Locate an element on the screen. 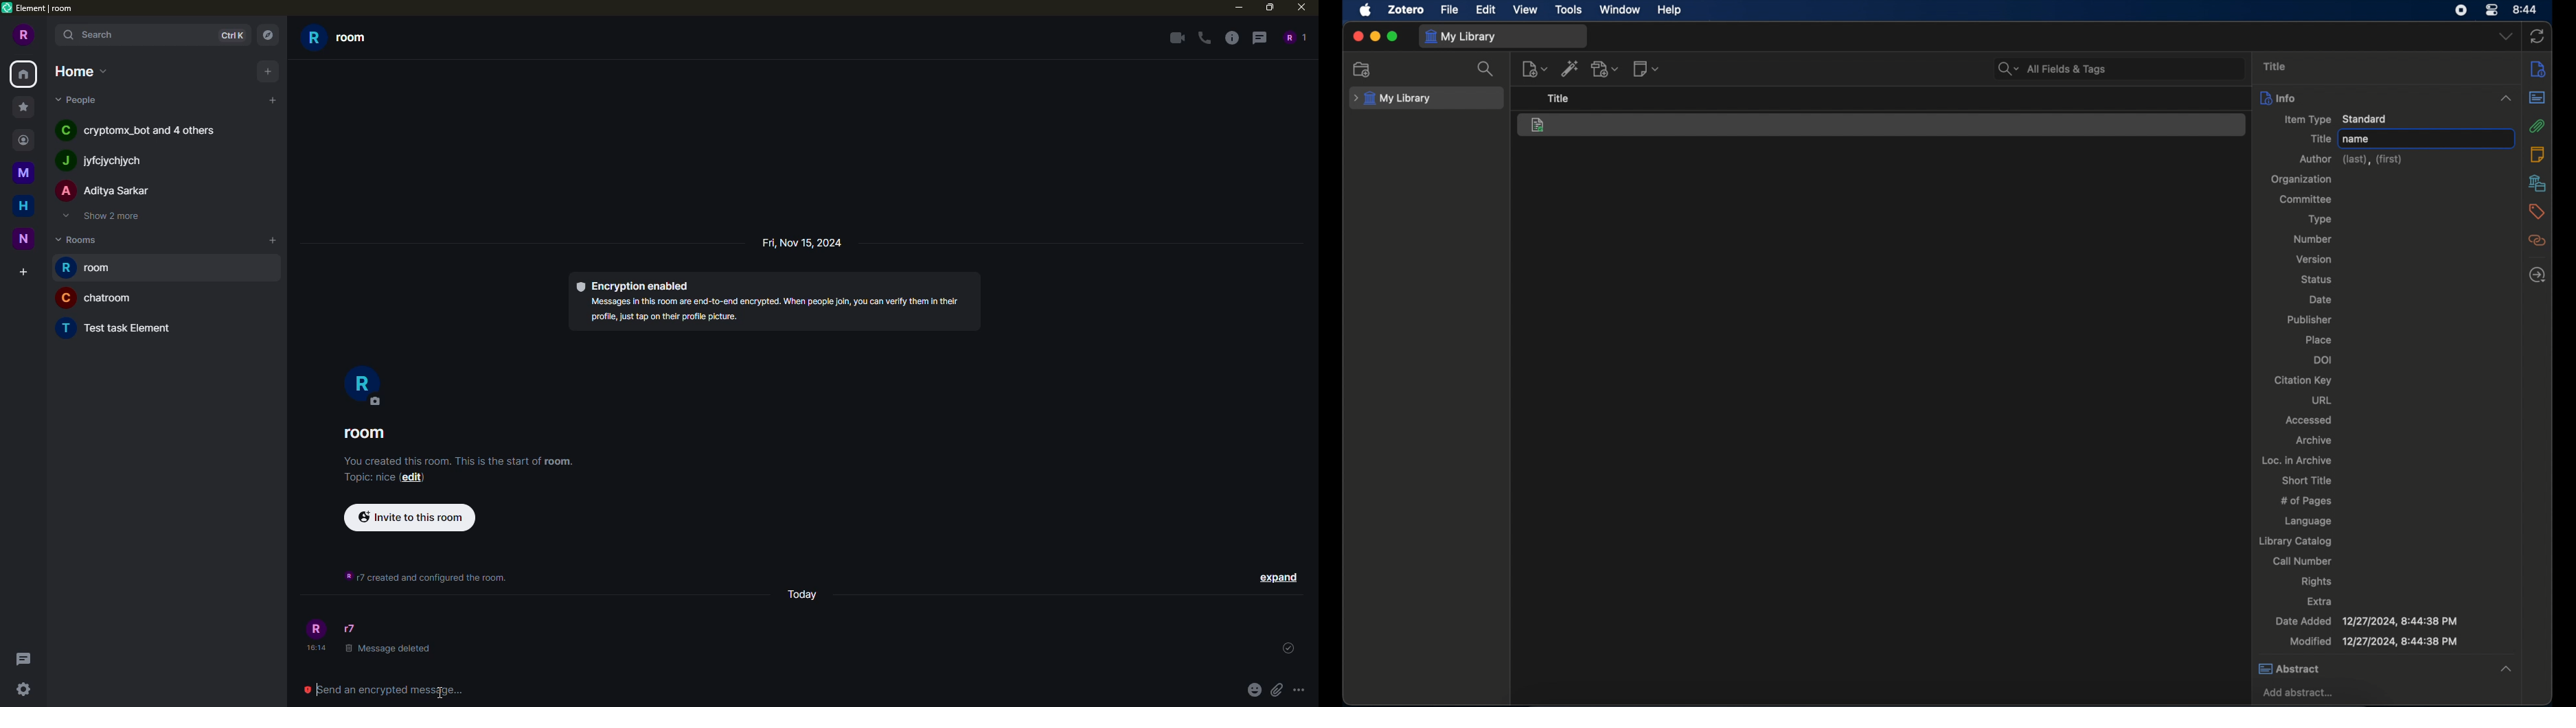 The width and height of the screenshot is (2576, 728). people is located at coordinates (80, 100).